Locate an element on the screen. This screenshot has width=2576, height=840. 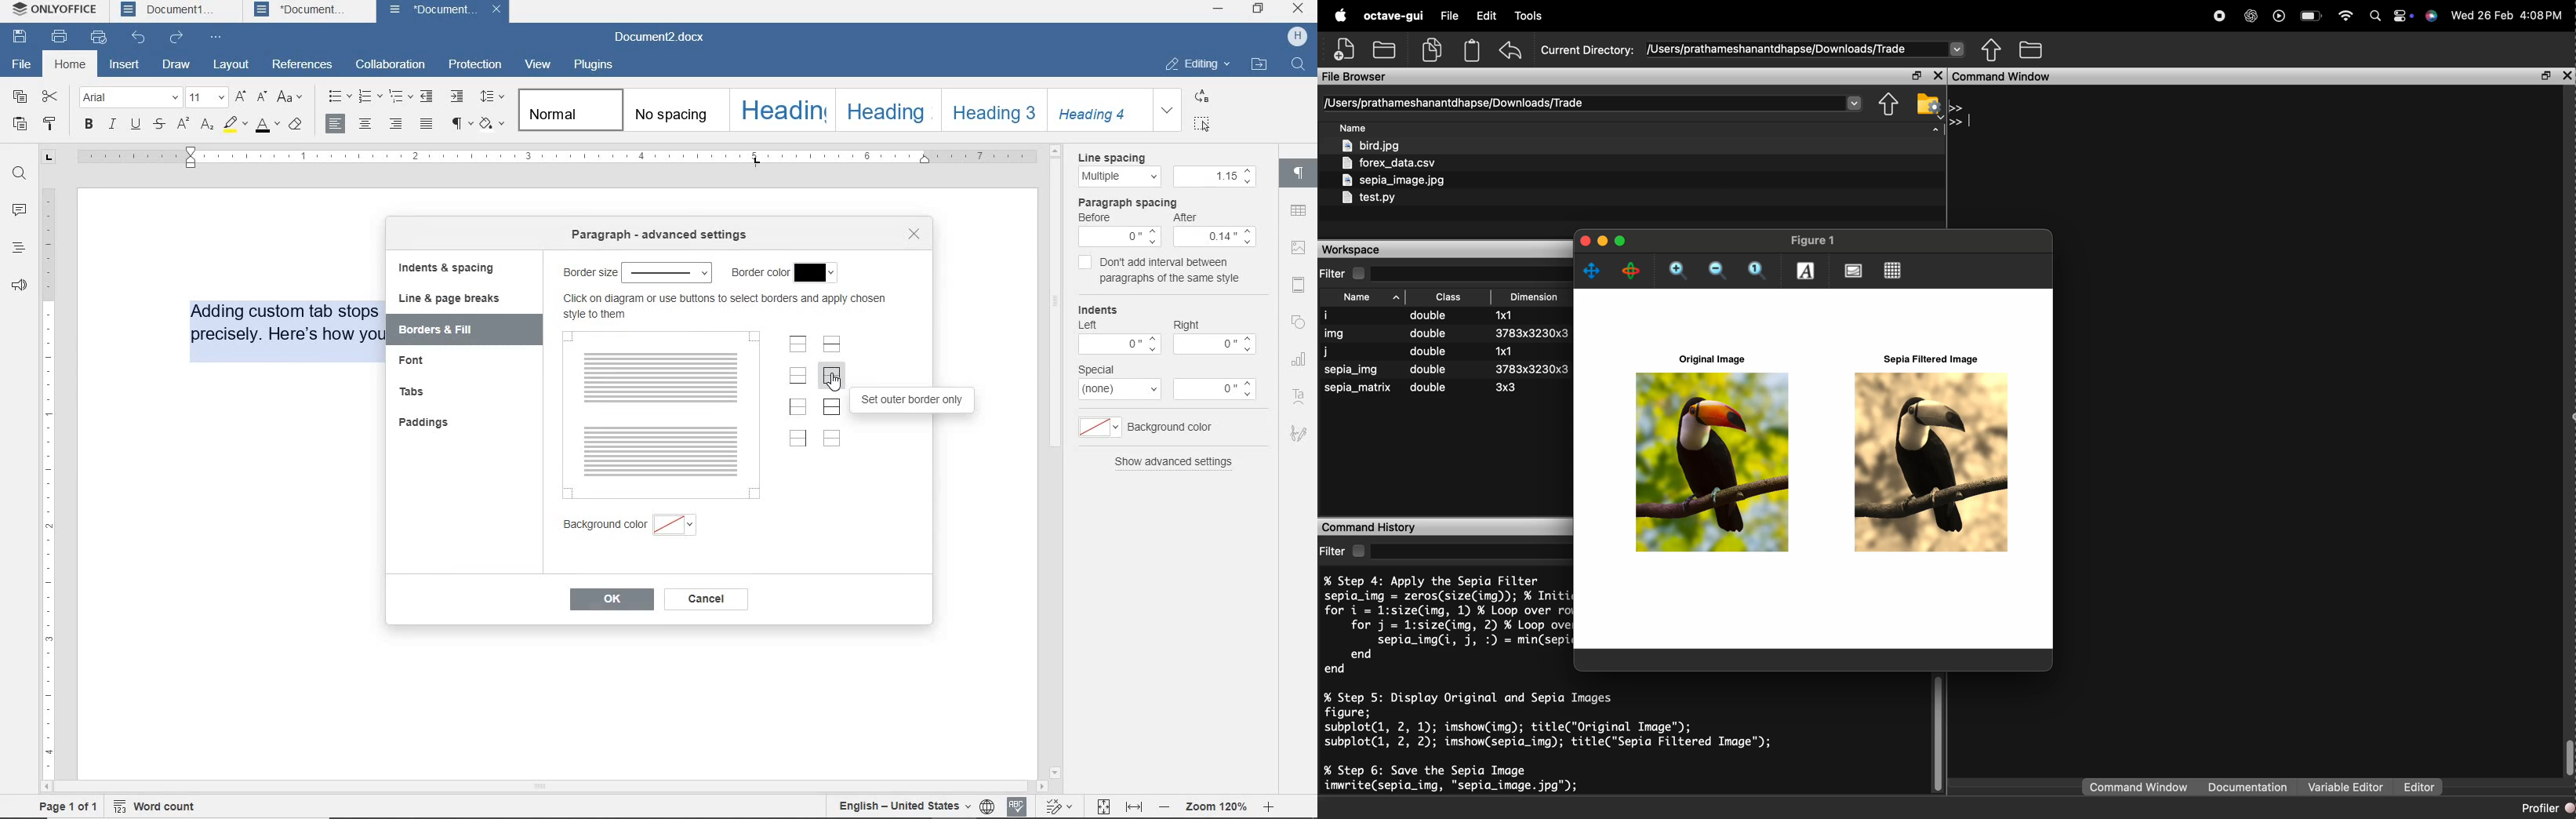
Original Image is located at coordinates (1713, 462).